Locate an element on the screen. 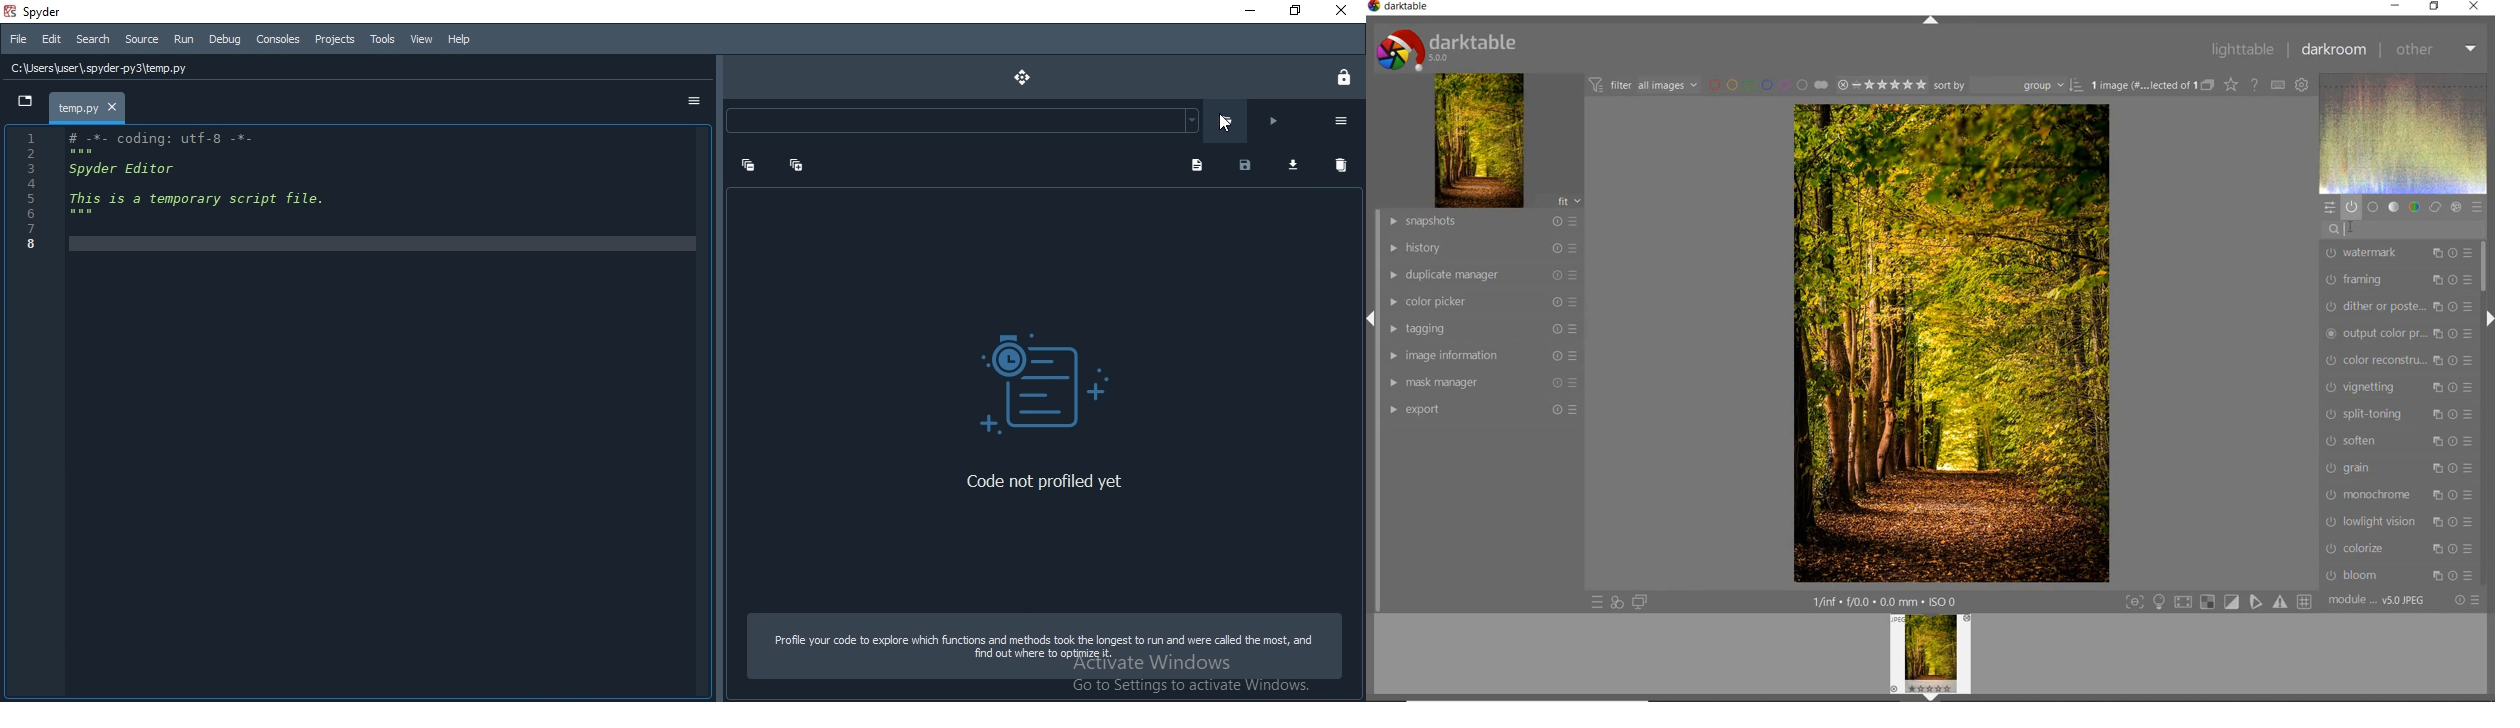 Image resolution: width=2520 pixels, height=728 pixels. grain is located at coordinates (2399, 468).